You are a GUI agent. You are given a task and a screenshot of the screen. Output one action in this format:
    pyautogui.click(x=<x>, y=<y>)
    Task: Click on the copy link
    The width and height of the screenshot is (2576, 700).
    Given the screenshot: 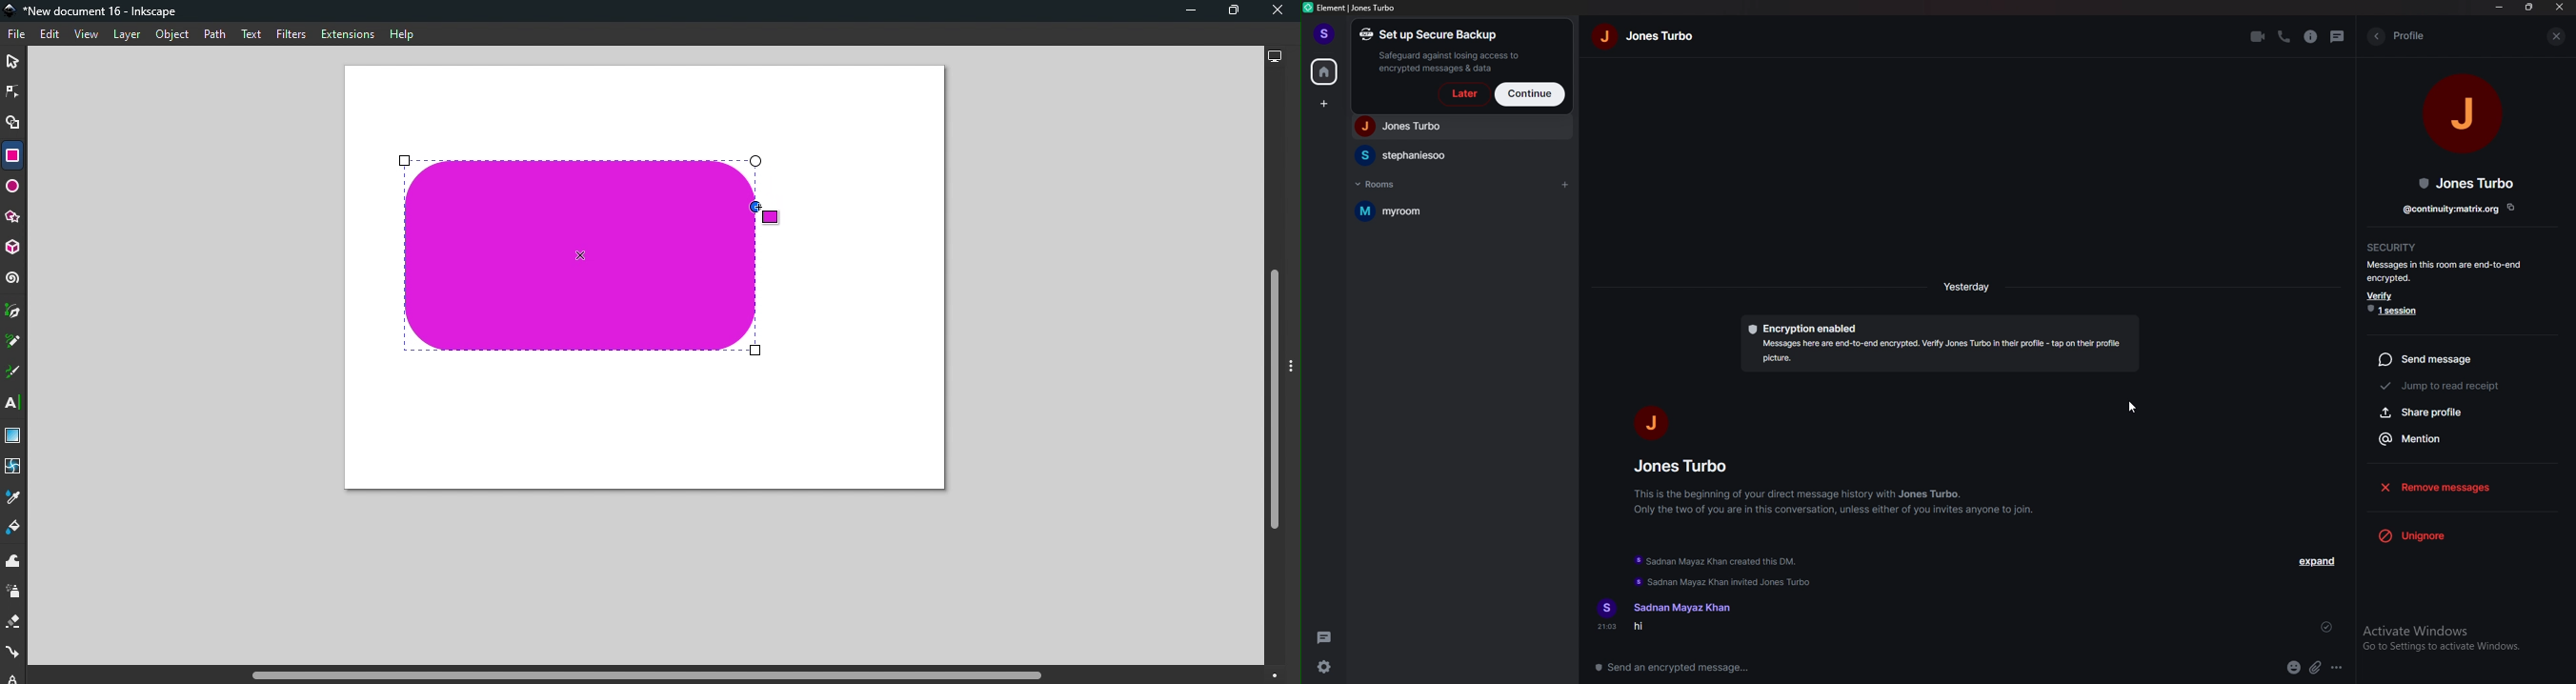 What is the action you would take?
    pyautogui.click(x=2460, y=207)
    